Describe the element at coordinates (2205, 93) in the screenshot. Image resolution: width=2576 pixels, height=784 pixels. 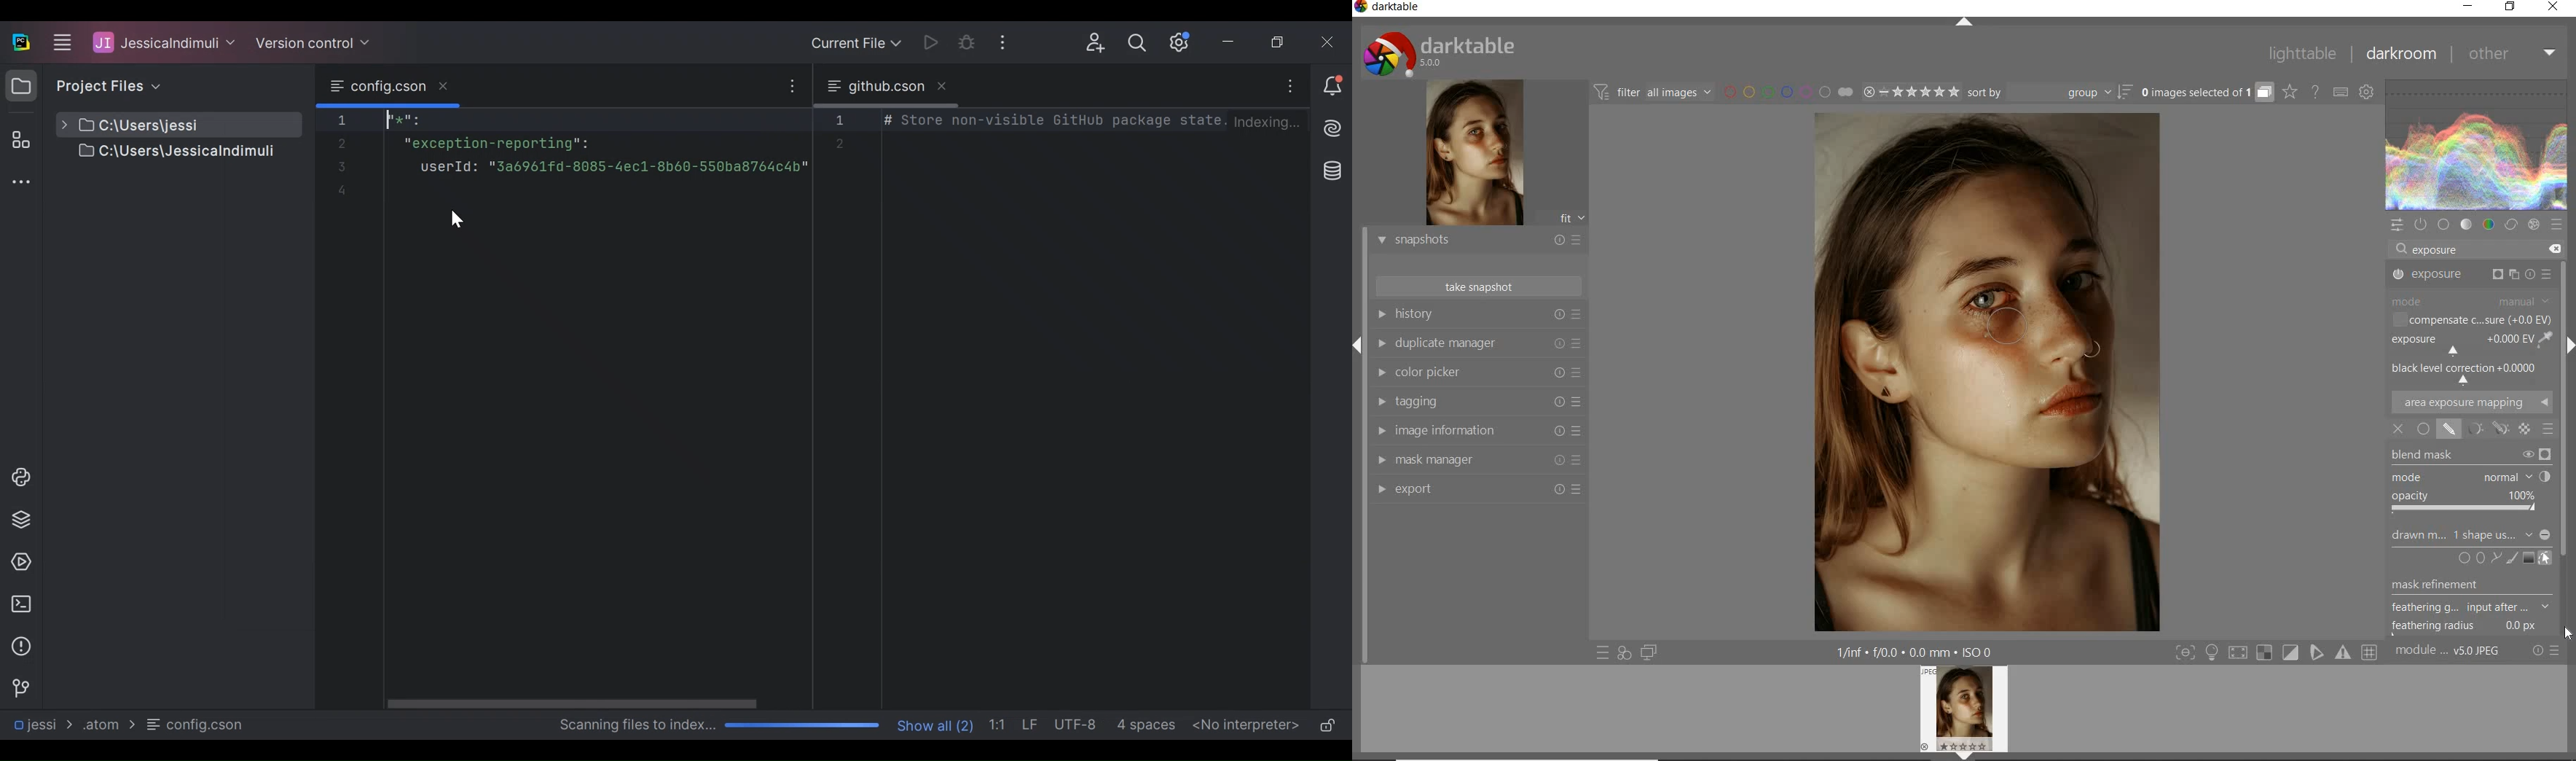
I see `expand grouped images` at that location.